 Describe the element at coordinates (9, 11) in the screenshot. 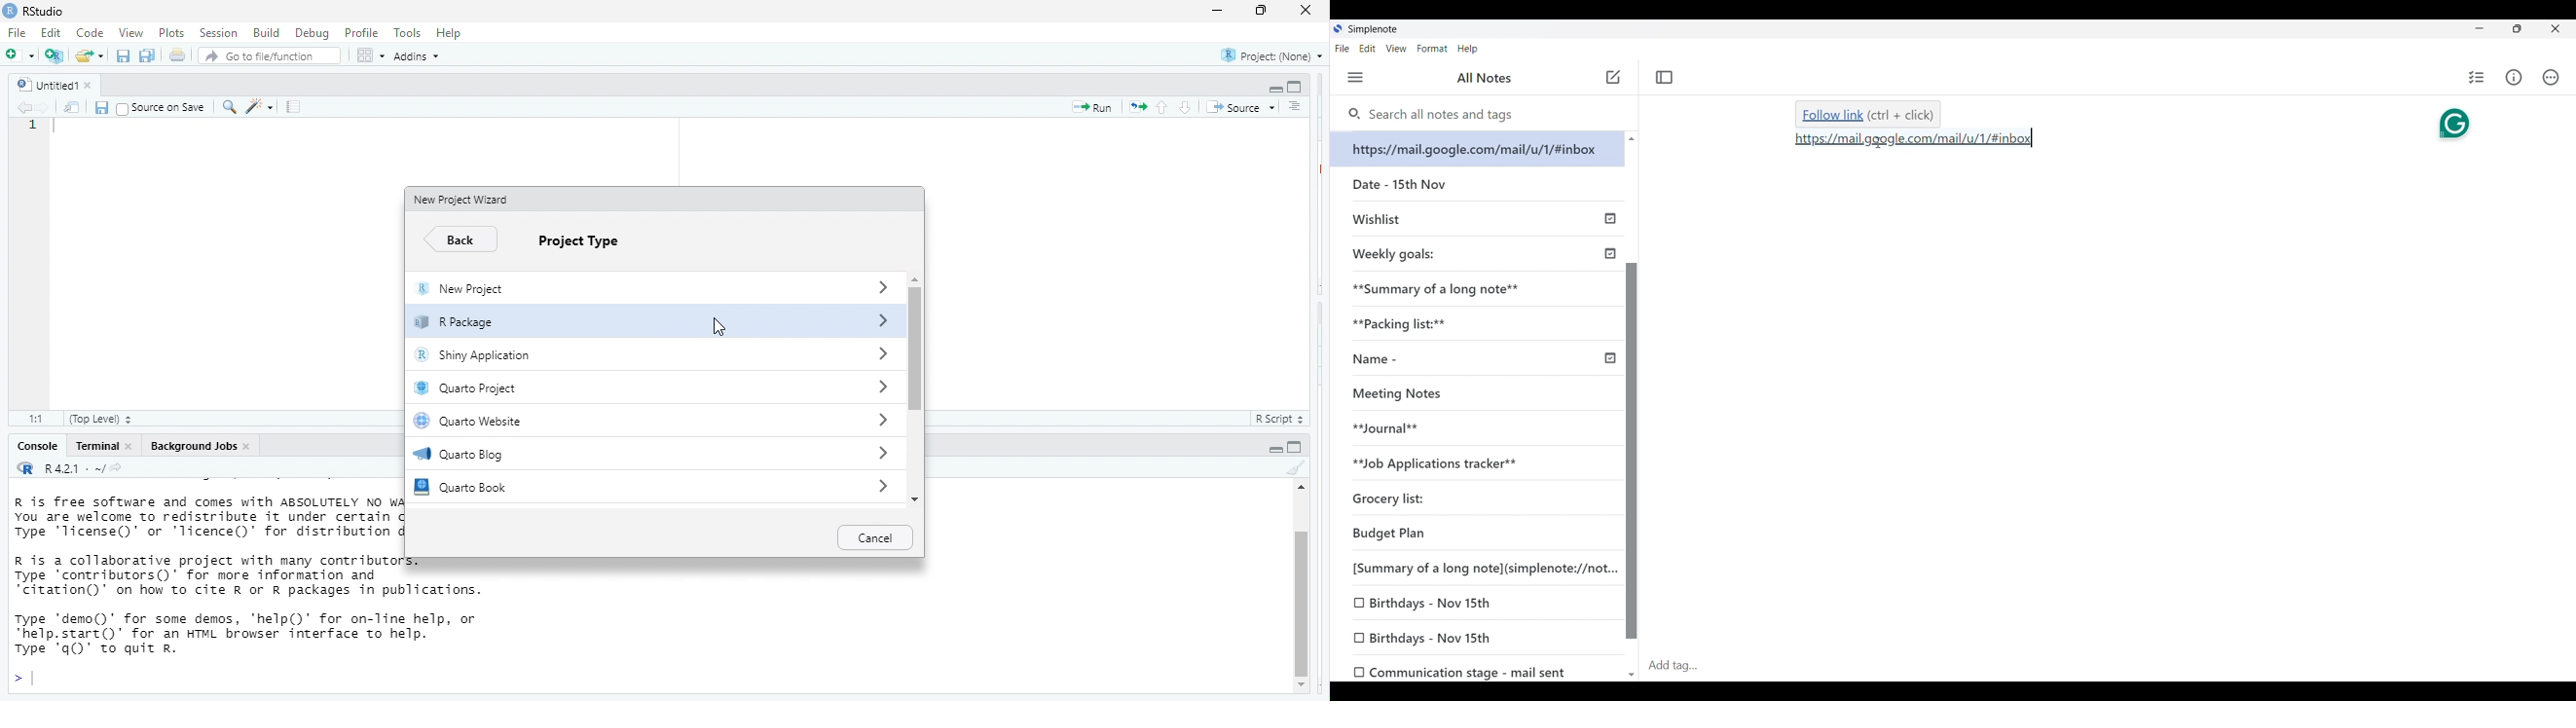

I see `r studio logo` at that location.